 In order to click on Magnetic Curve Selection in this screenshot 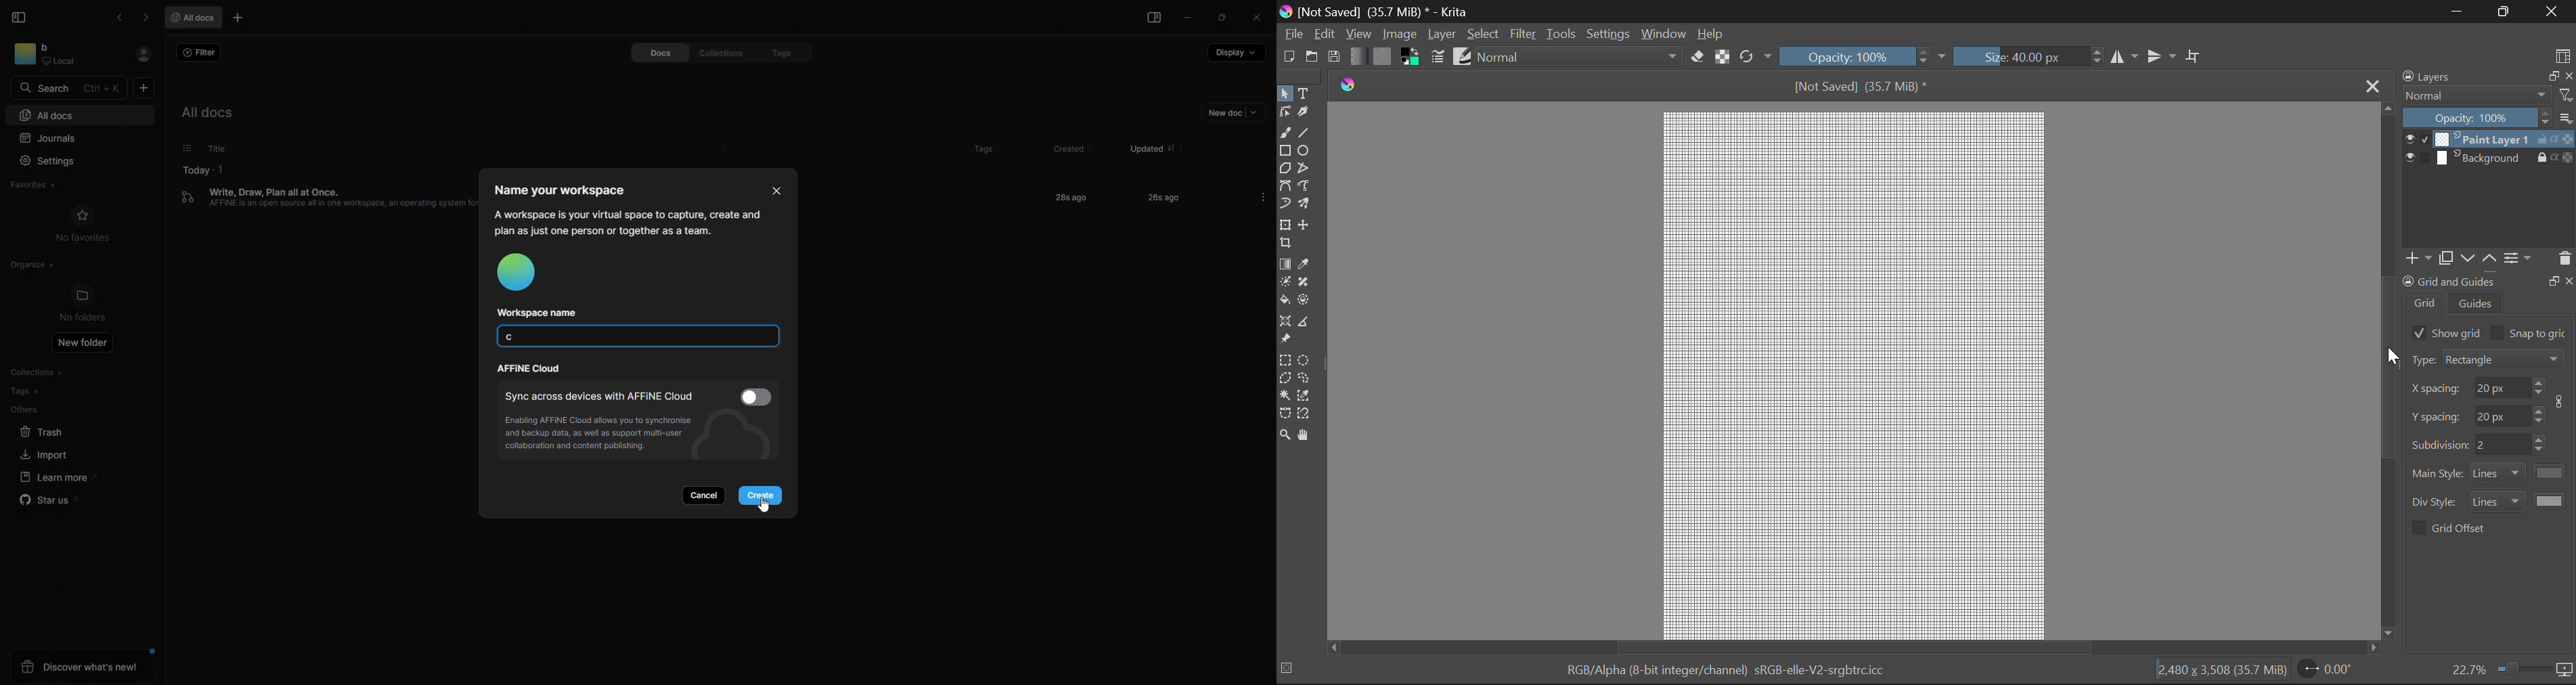, I will do `click(1306, 414)`.